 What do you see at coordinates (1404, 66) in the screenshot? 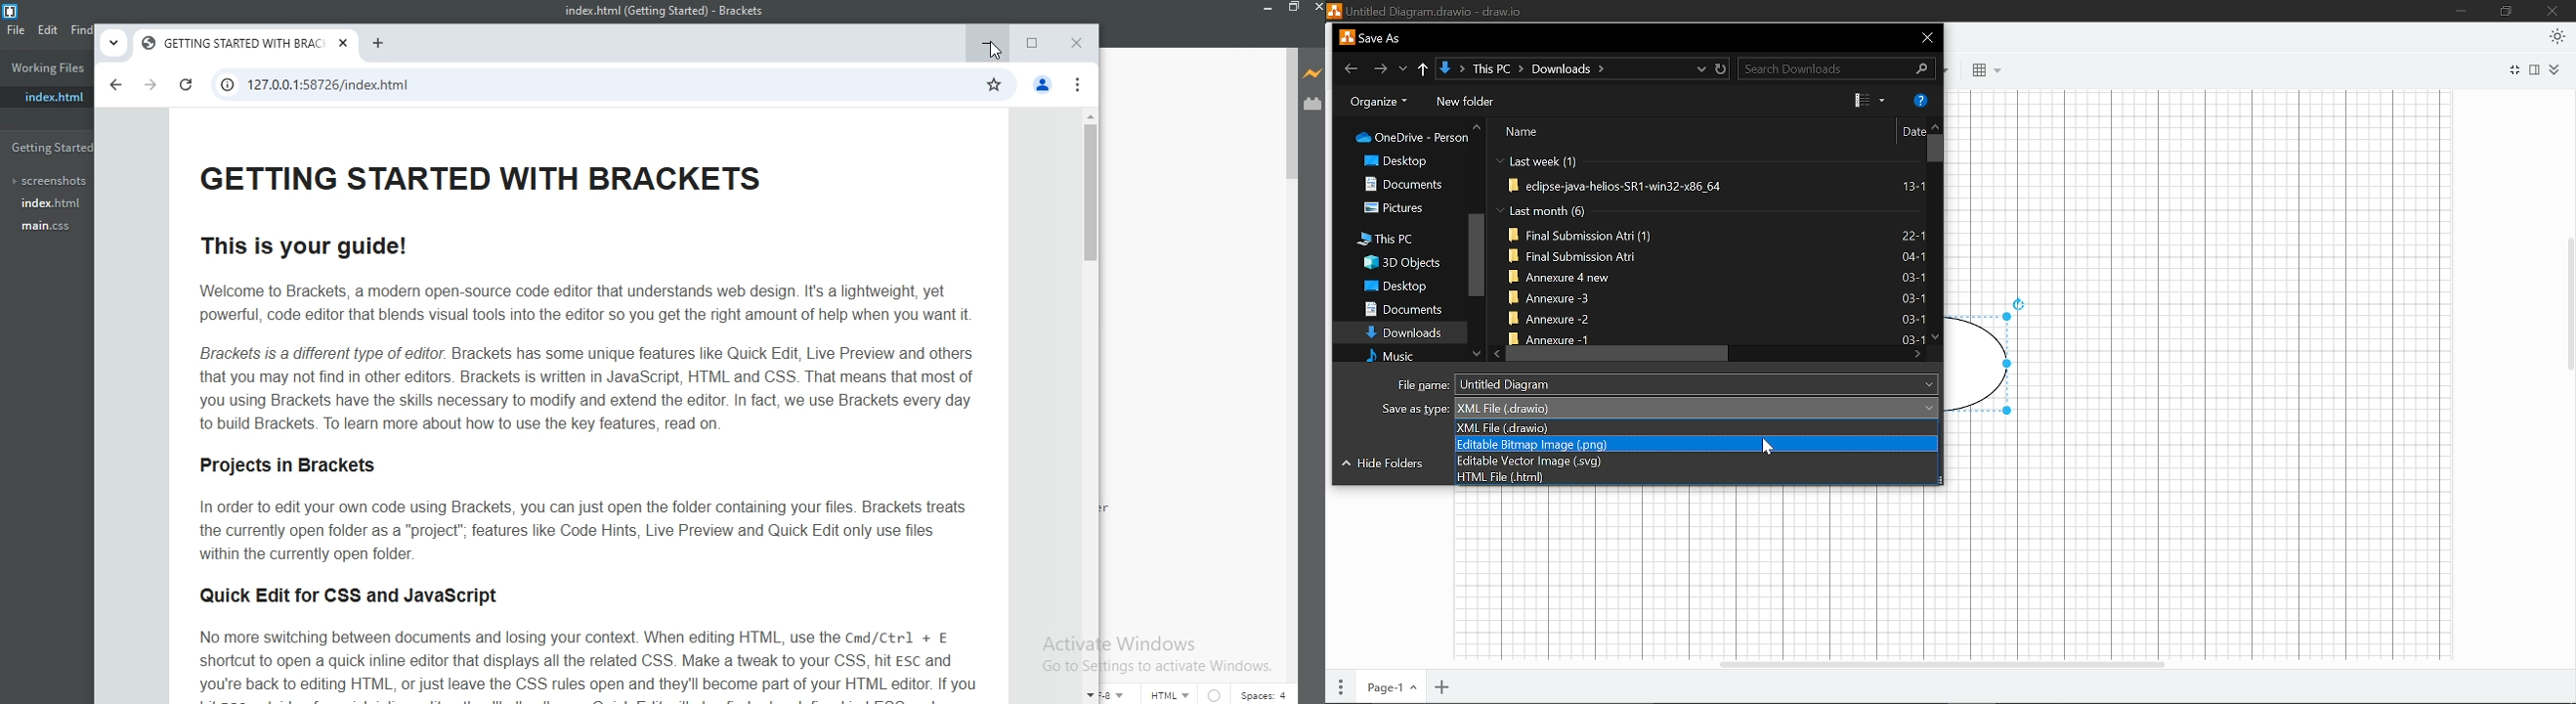
I see `Previous locations` at bounding box center [1404, 66].